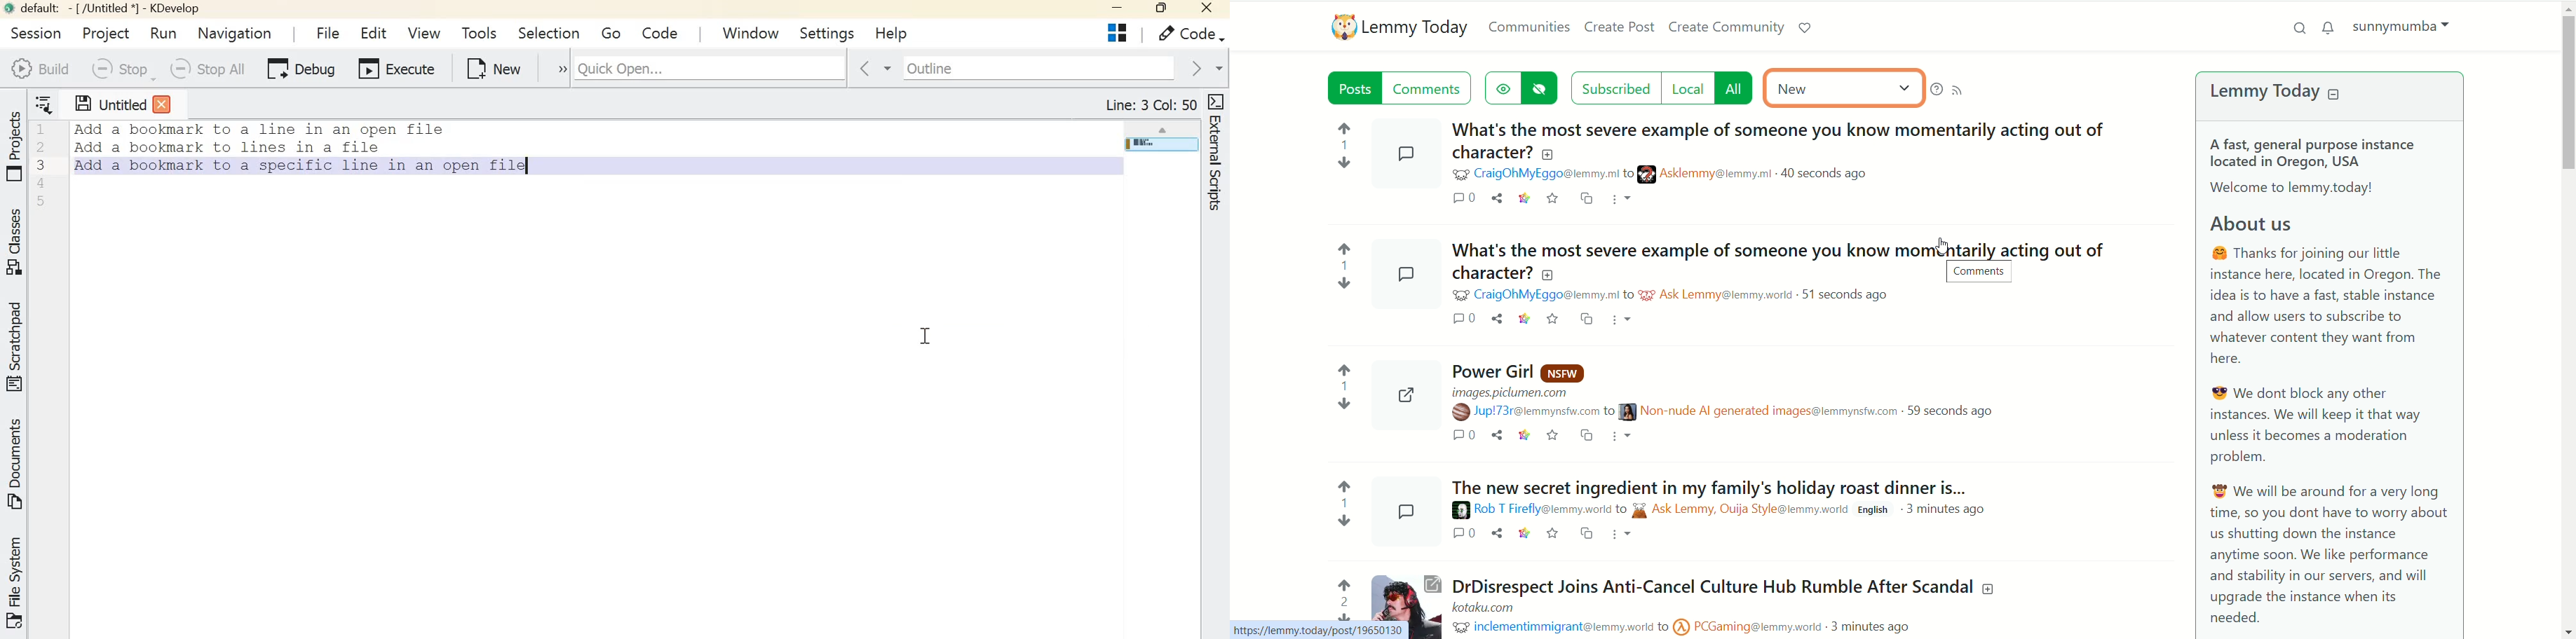  Describe the element at coordinates (2330, 379) in the screenshot. I see `A brief about the Lemmy Today` at that location.